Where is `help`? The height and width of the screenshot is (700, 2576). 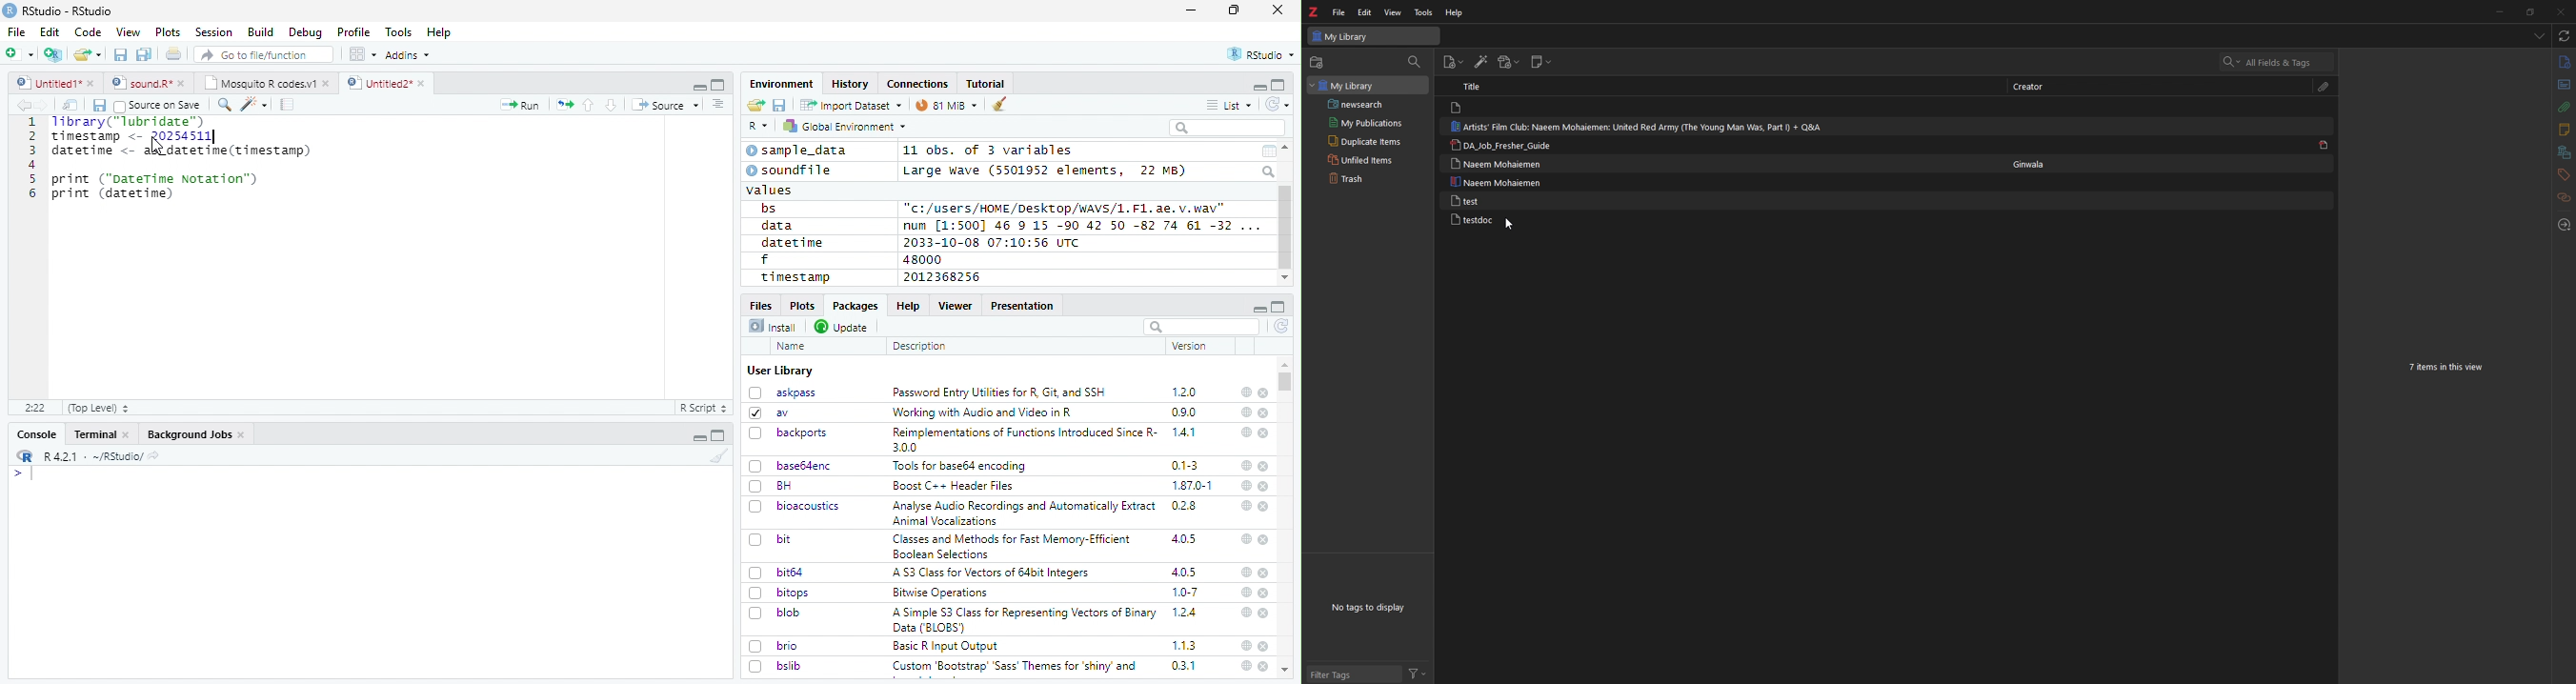
help is located at coordinates (1244, 612).